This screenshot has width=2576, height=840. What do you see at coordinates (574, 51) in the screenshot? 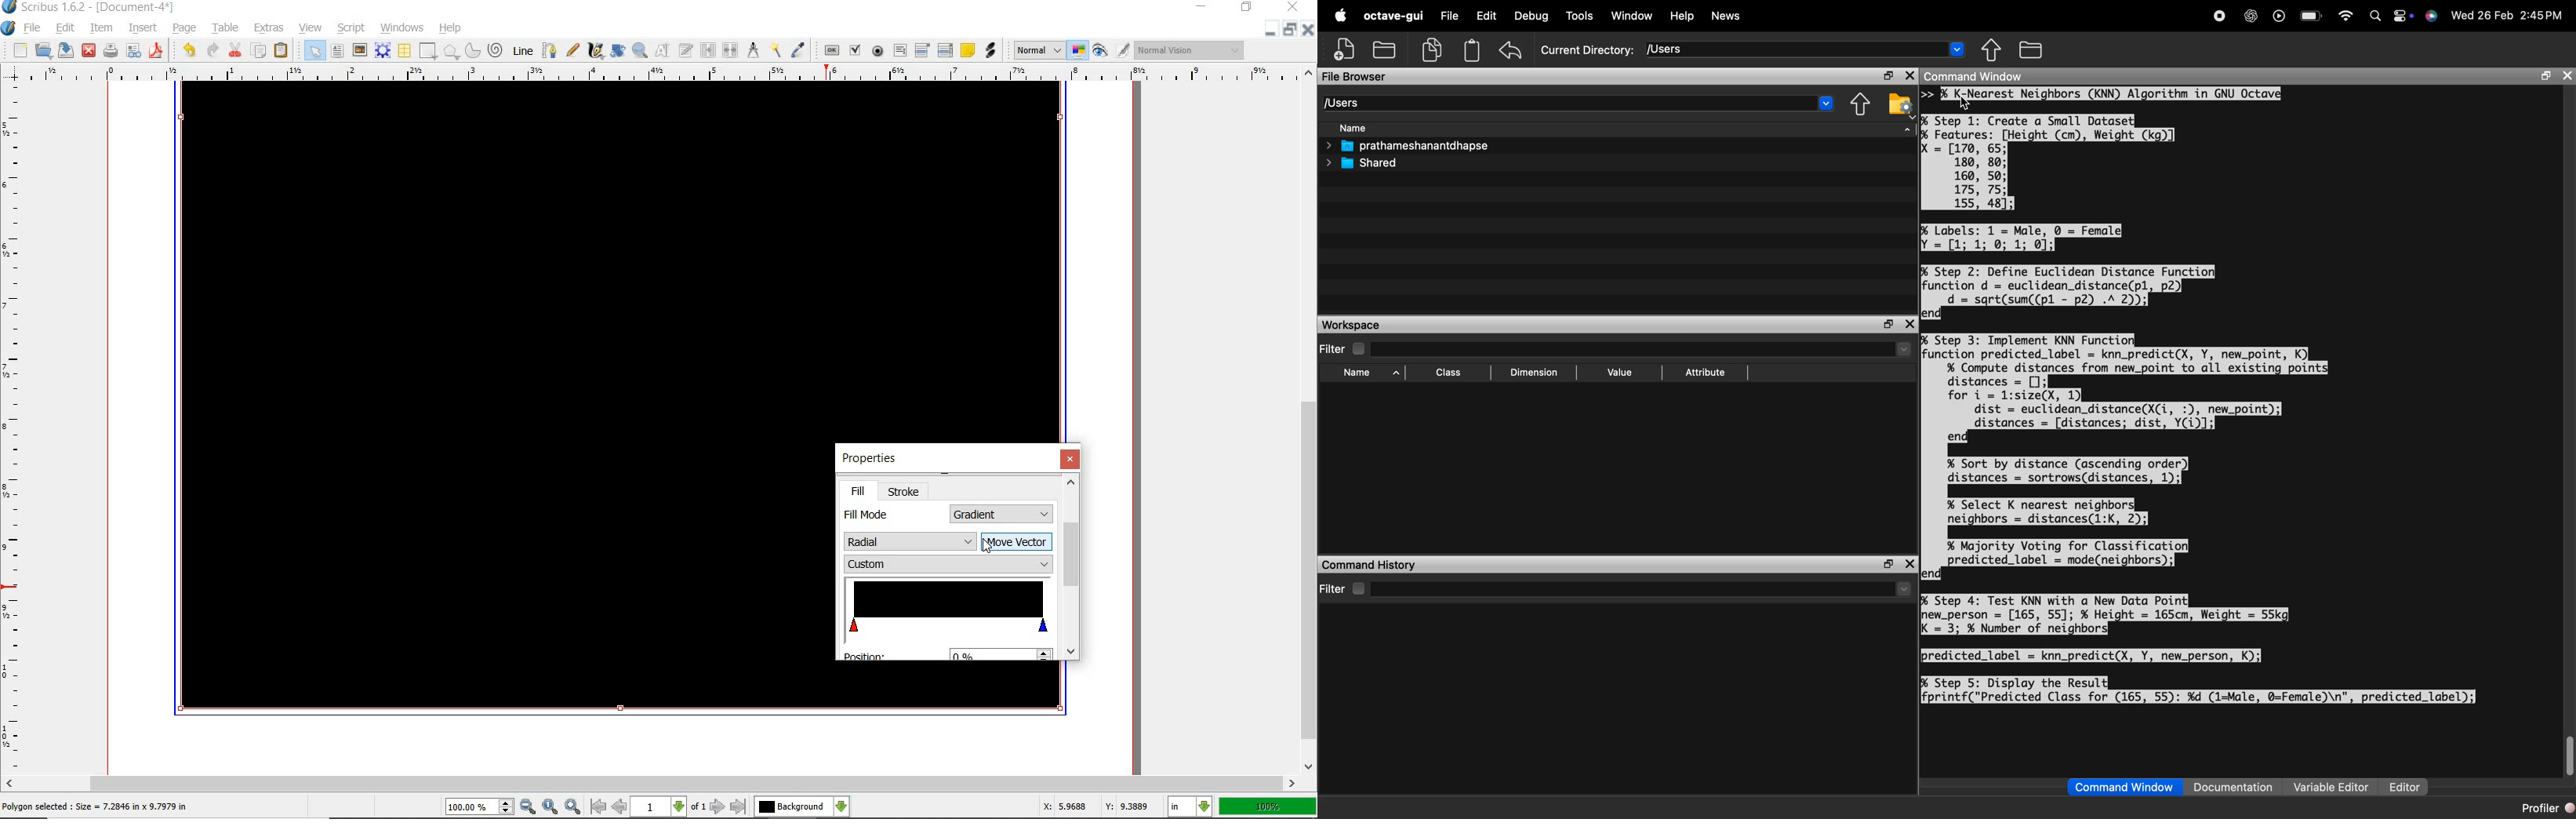
I see `freehand line` at bounding box center [574, 51].